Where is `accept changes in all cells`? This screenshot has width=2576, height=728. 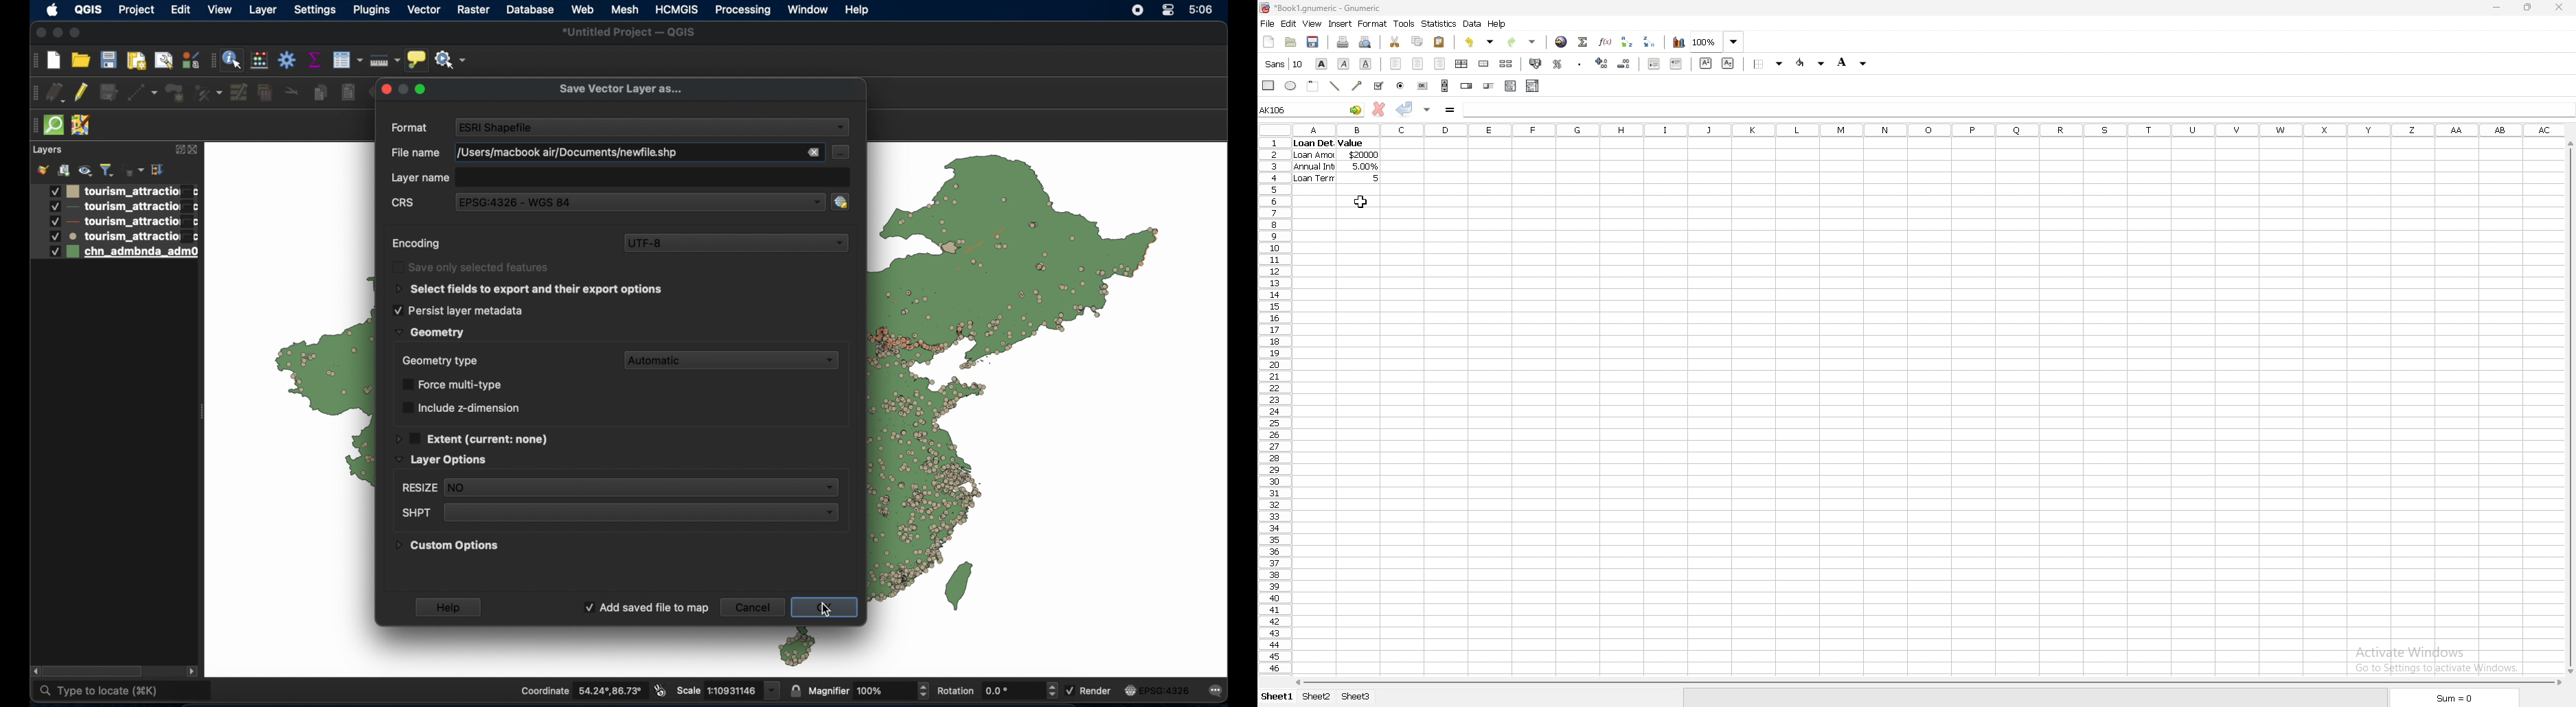 accept changes in all cells is located at coordinates (1428, 111).